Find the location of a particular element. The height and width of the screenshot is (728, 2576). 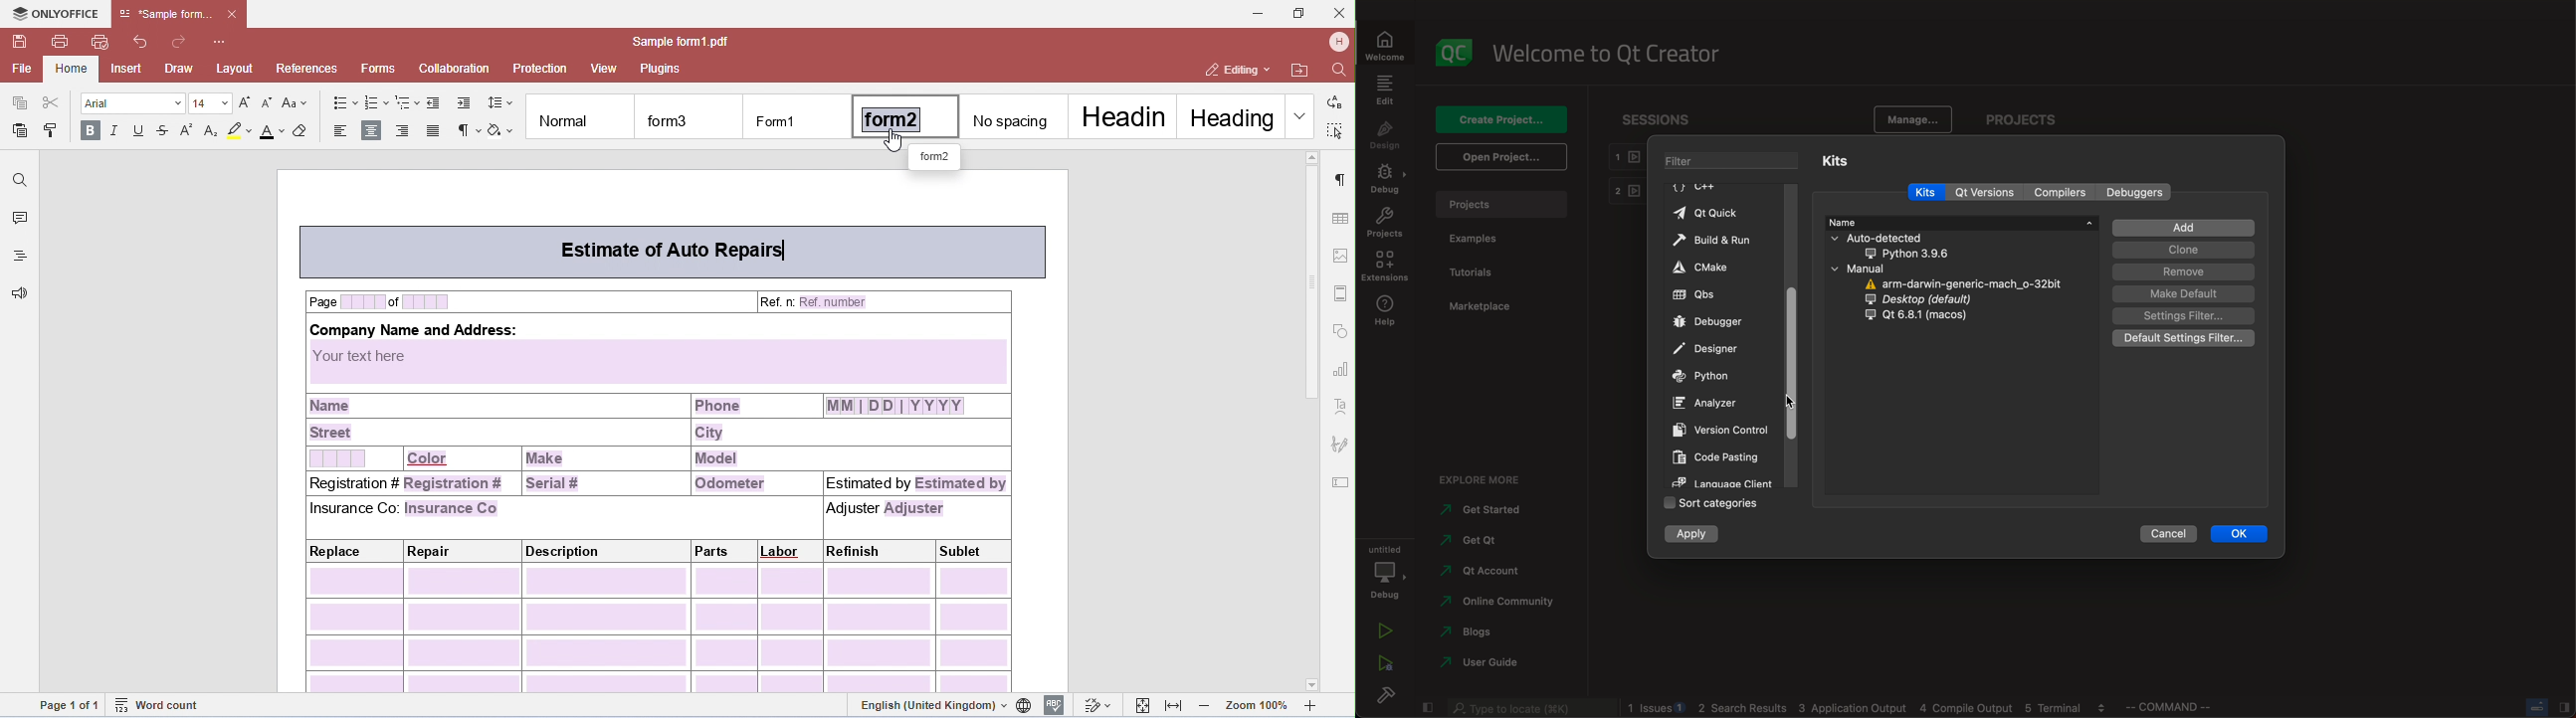

debugger is located at coordinates (1714, 322).